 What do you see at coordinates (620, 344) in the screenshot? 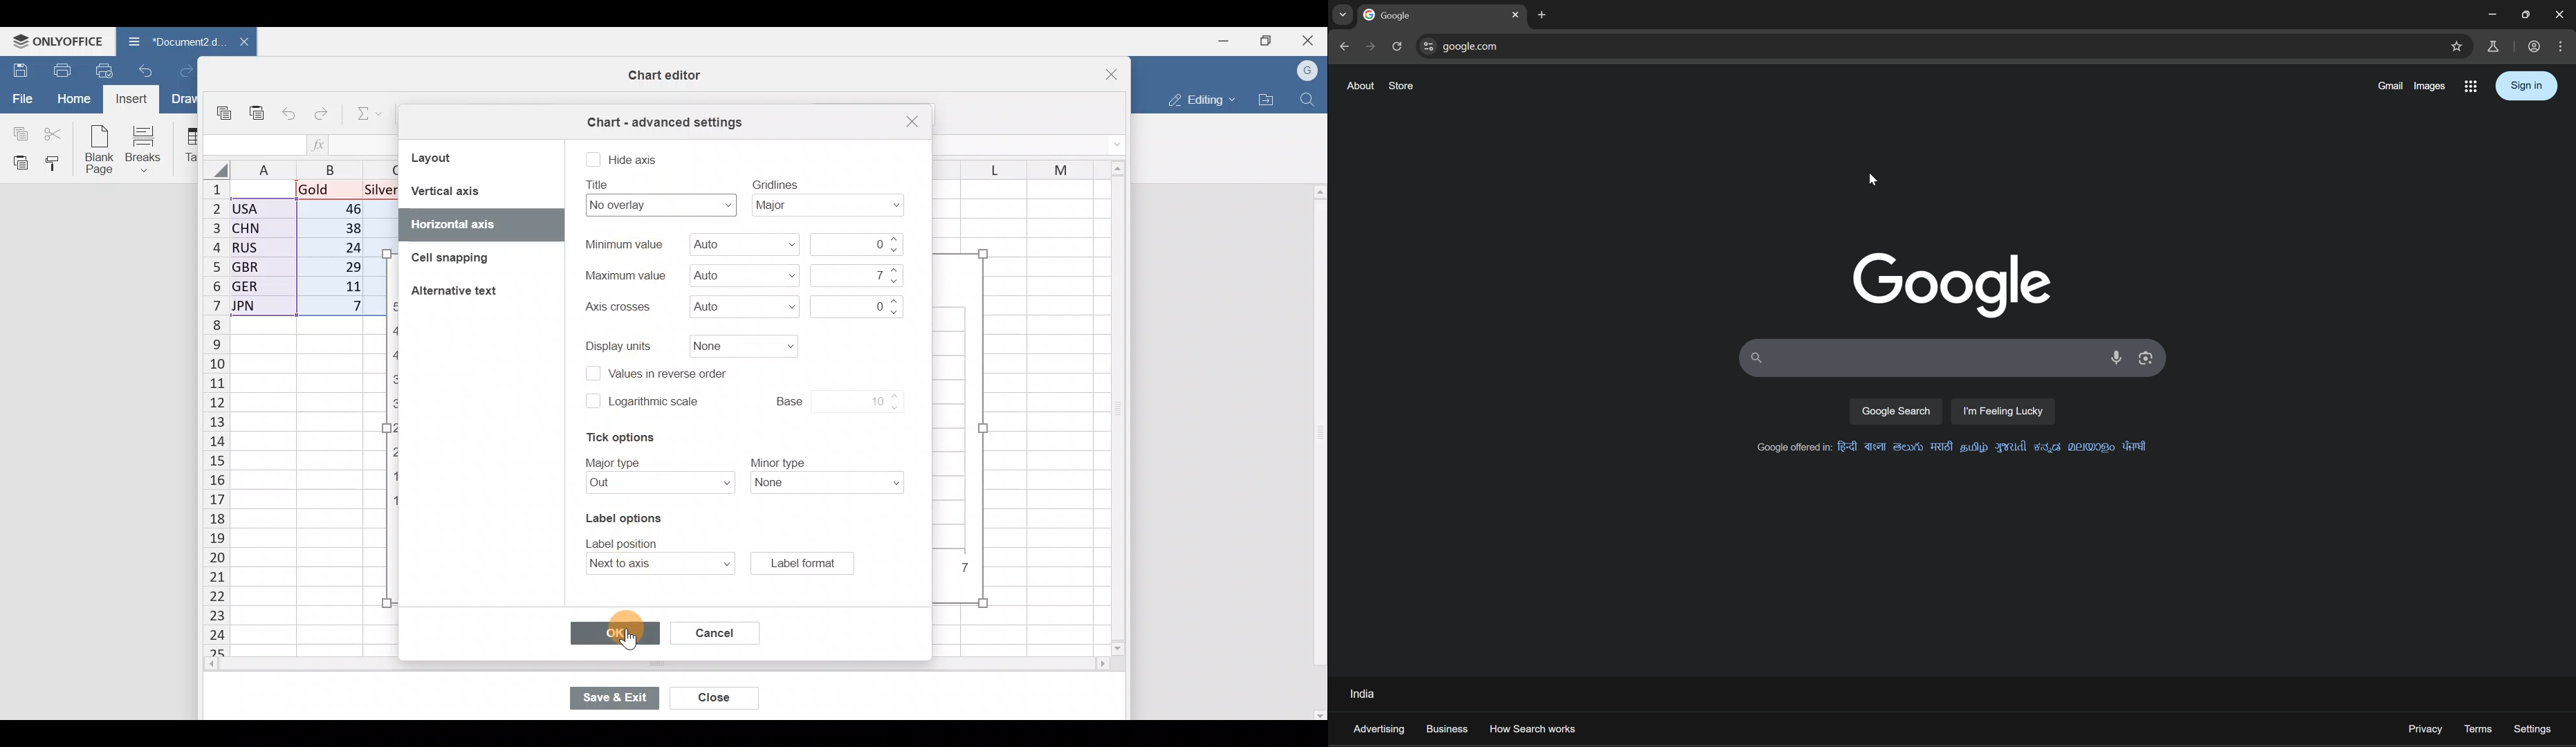
I see `text` at bounding box center [620, 344].